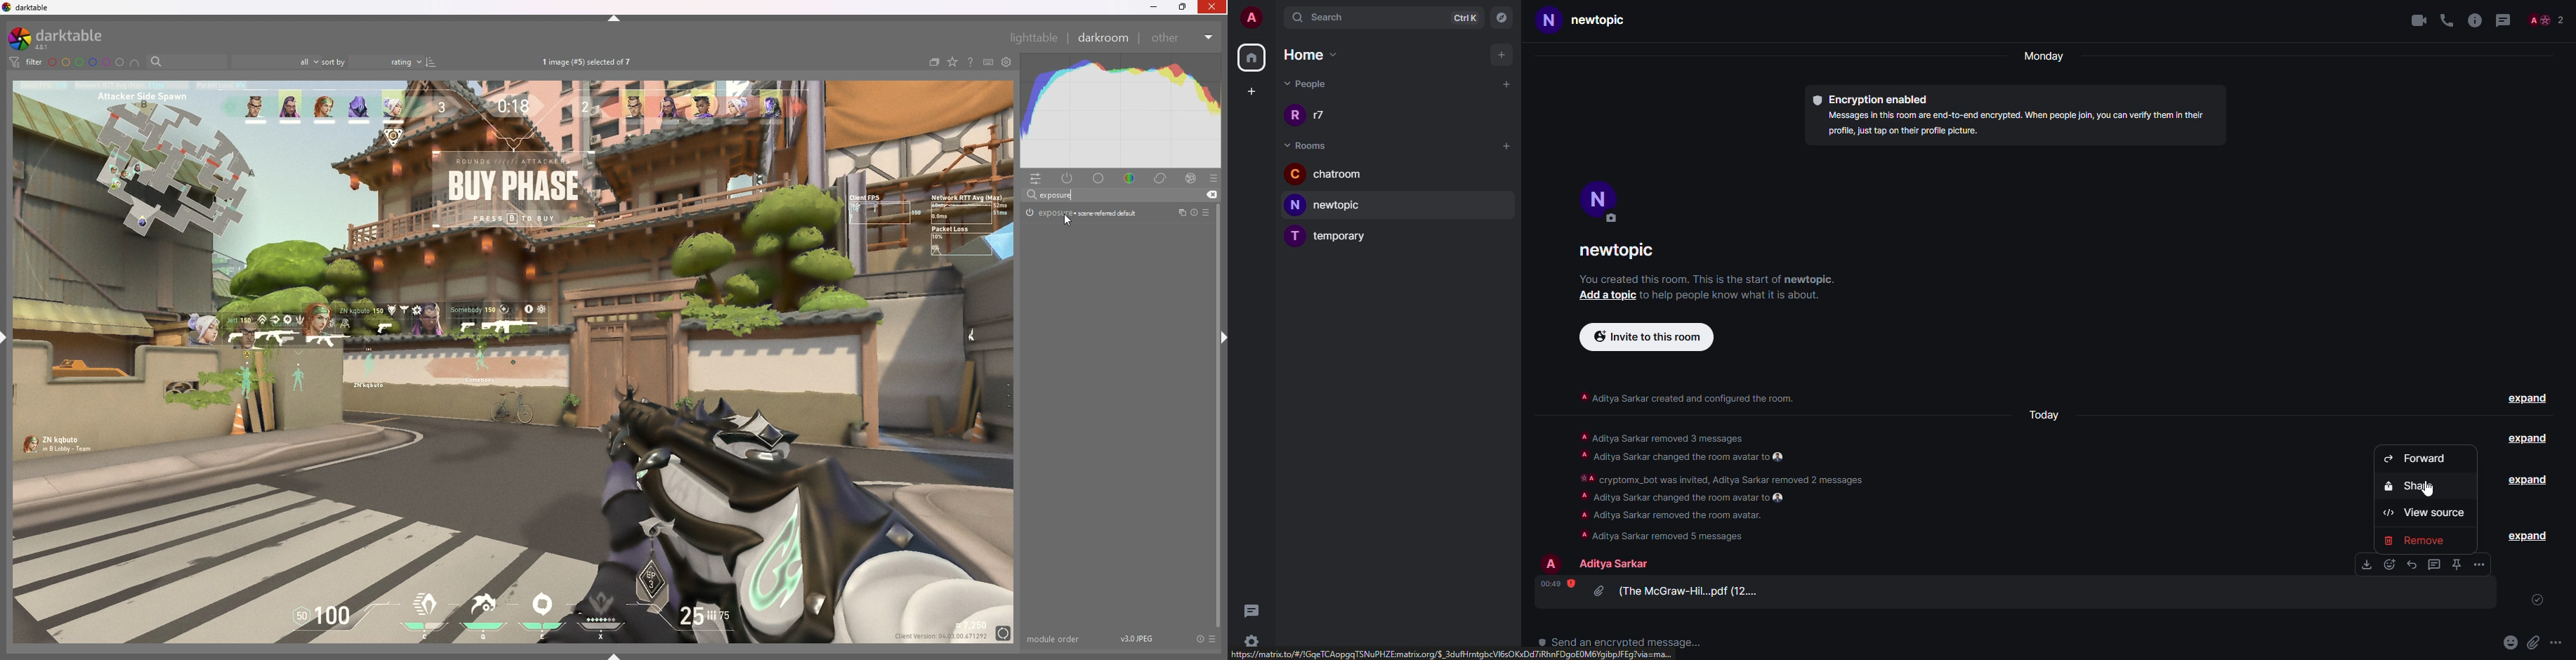 This screenshot has width=2576, height=672. What do you see at coordinates (1882, 98) in the screenshot?
I see `encryption enabled` at bounding box center [1882, 98].